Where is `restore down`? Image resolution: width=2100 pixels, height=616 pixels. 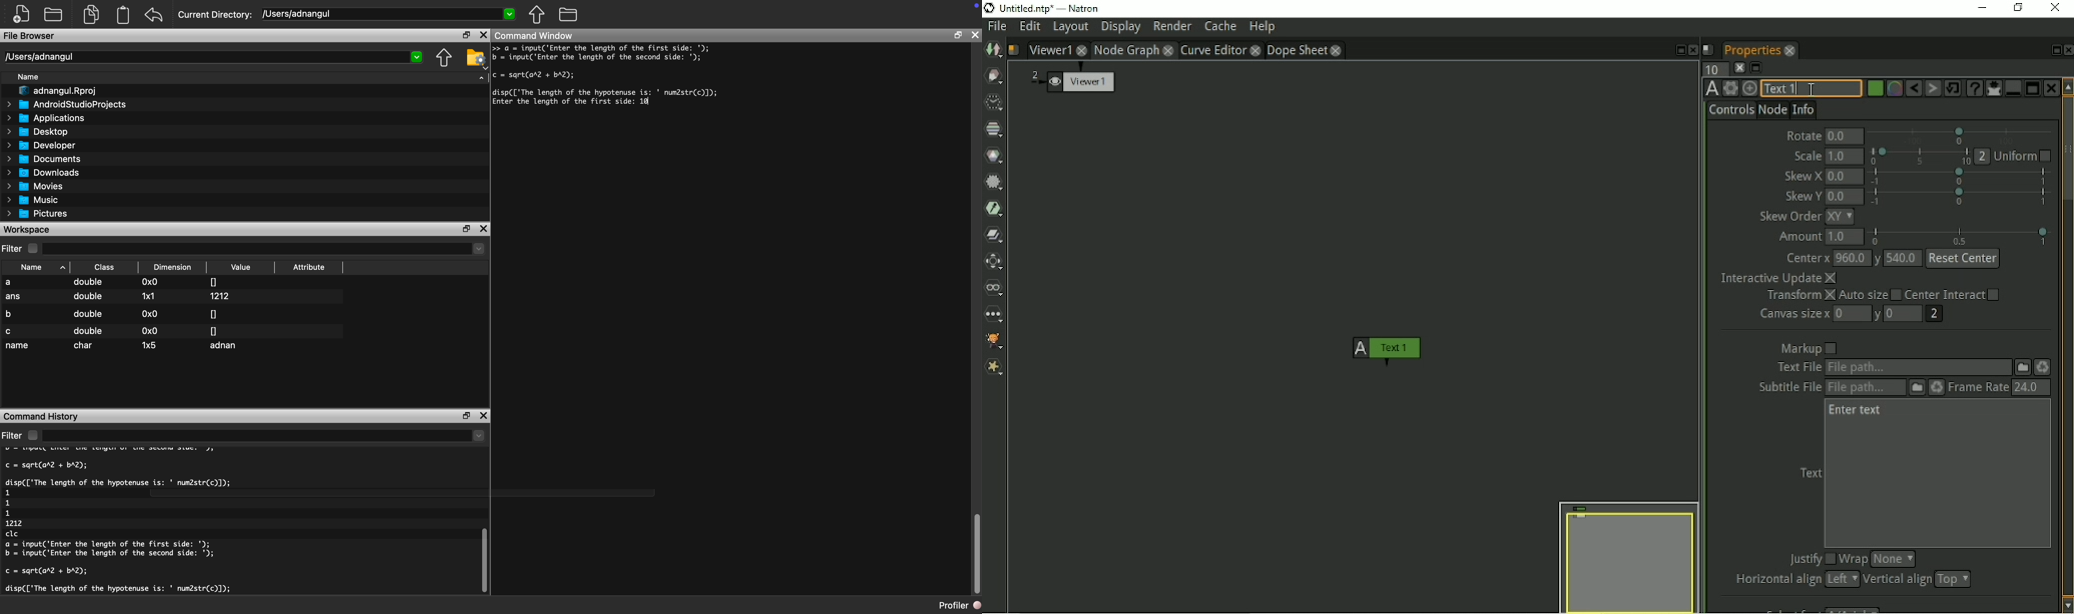 restore down is located at coordinates (463, 36).